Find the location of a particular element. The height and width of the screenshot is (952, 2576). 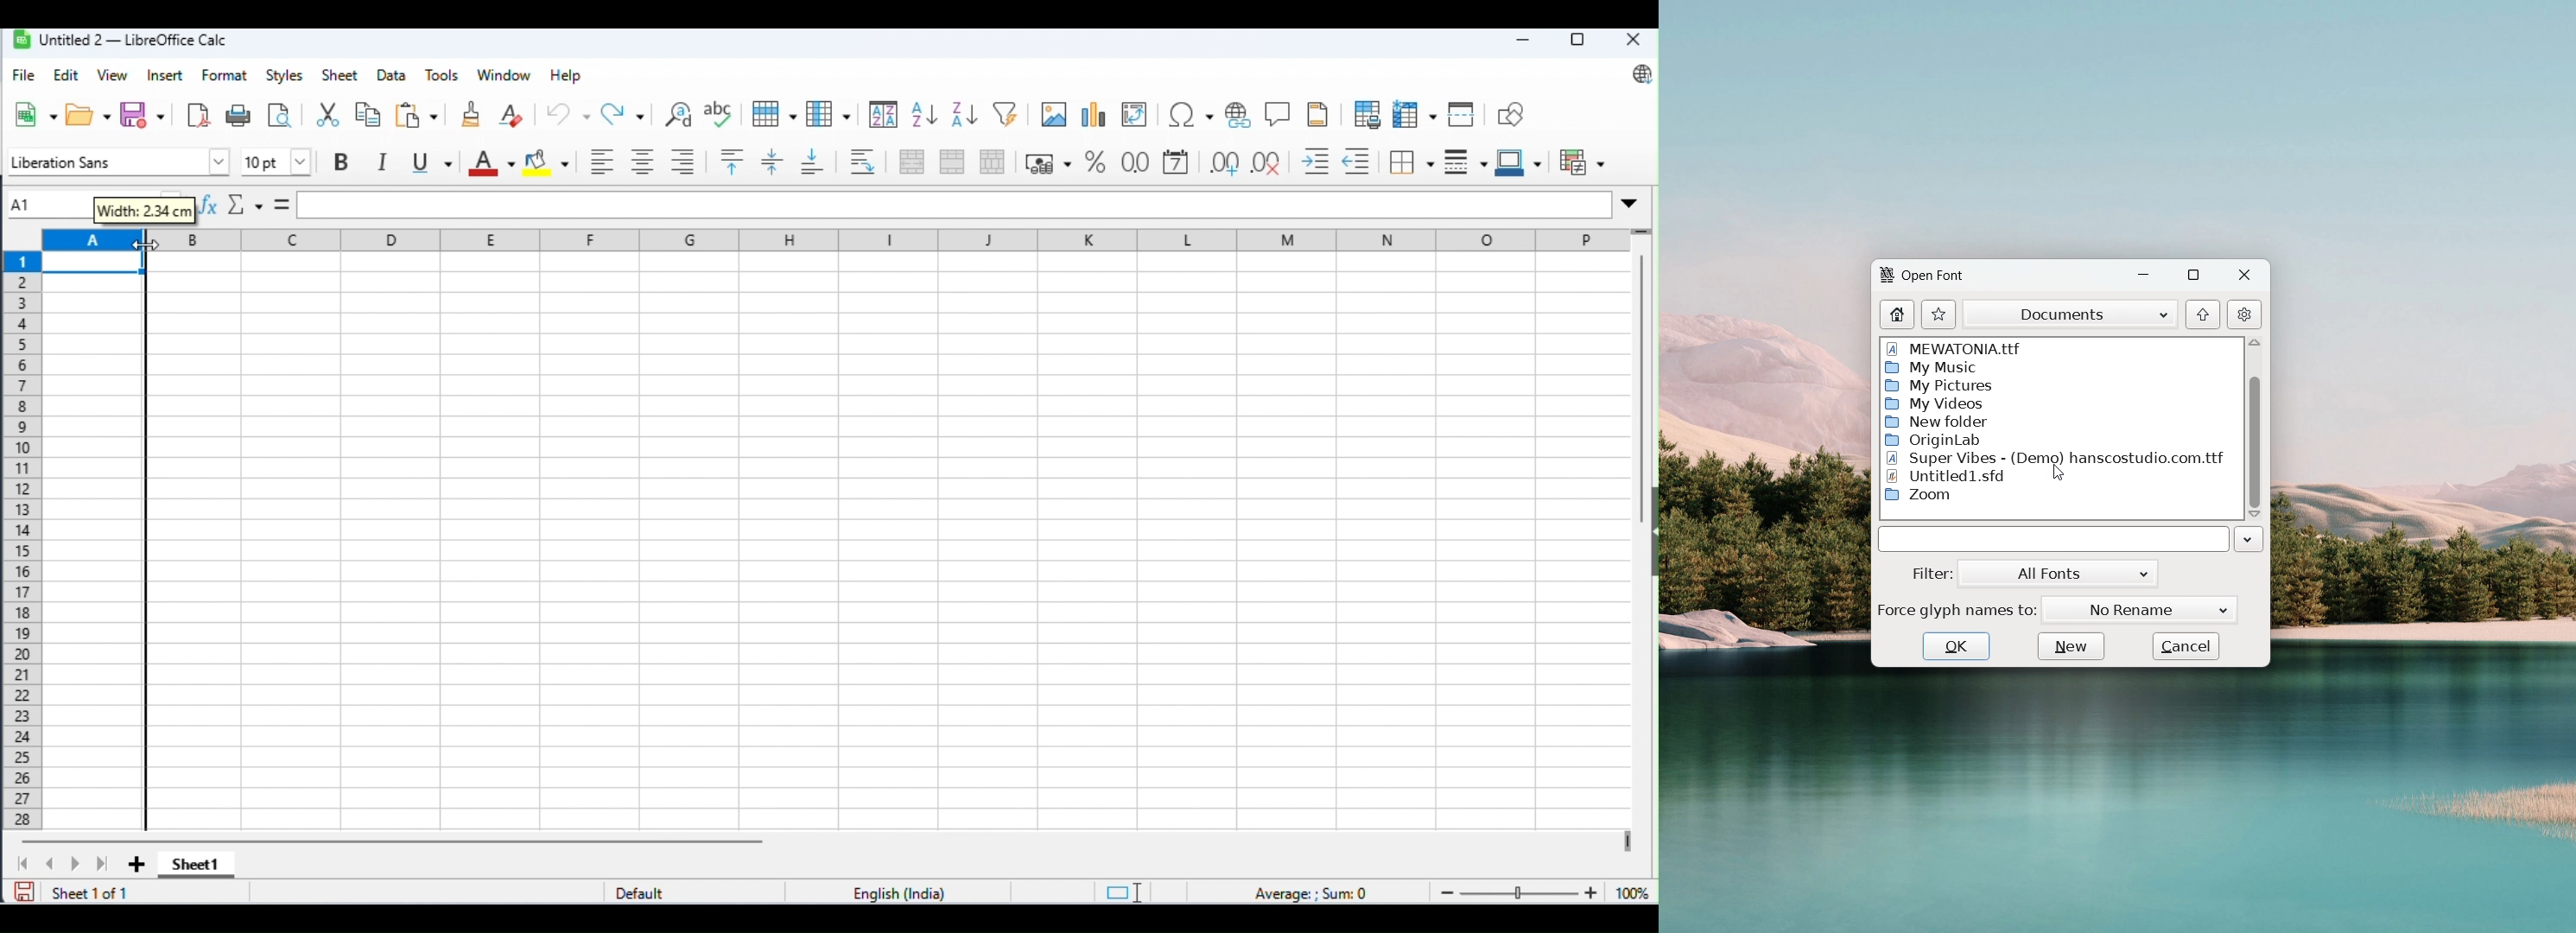

No Rename is located at coordinates (2140, 609).